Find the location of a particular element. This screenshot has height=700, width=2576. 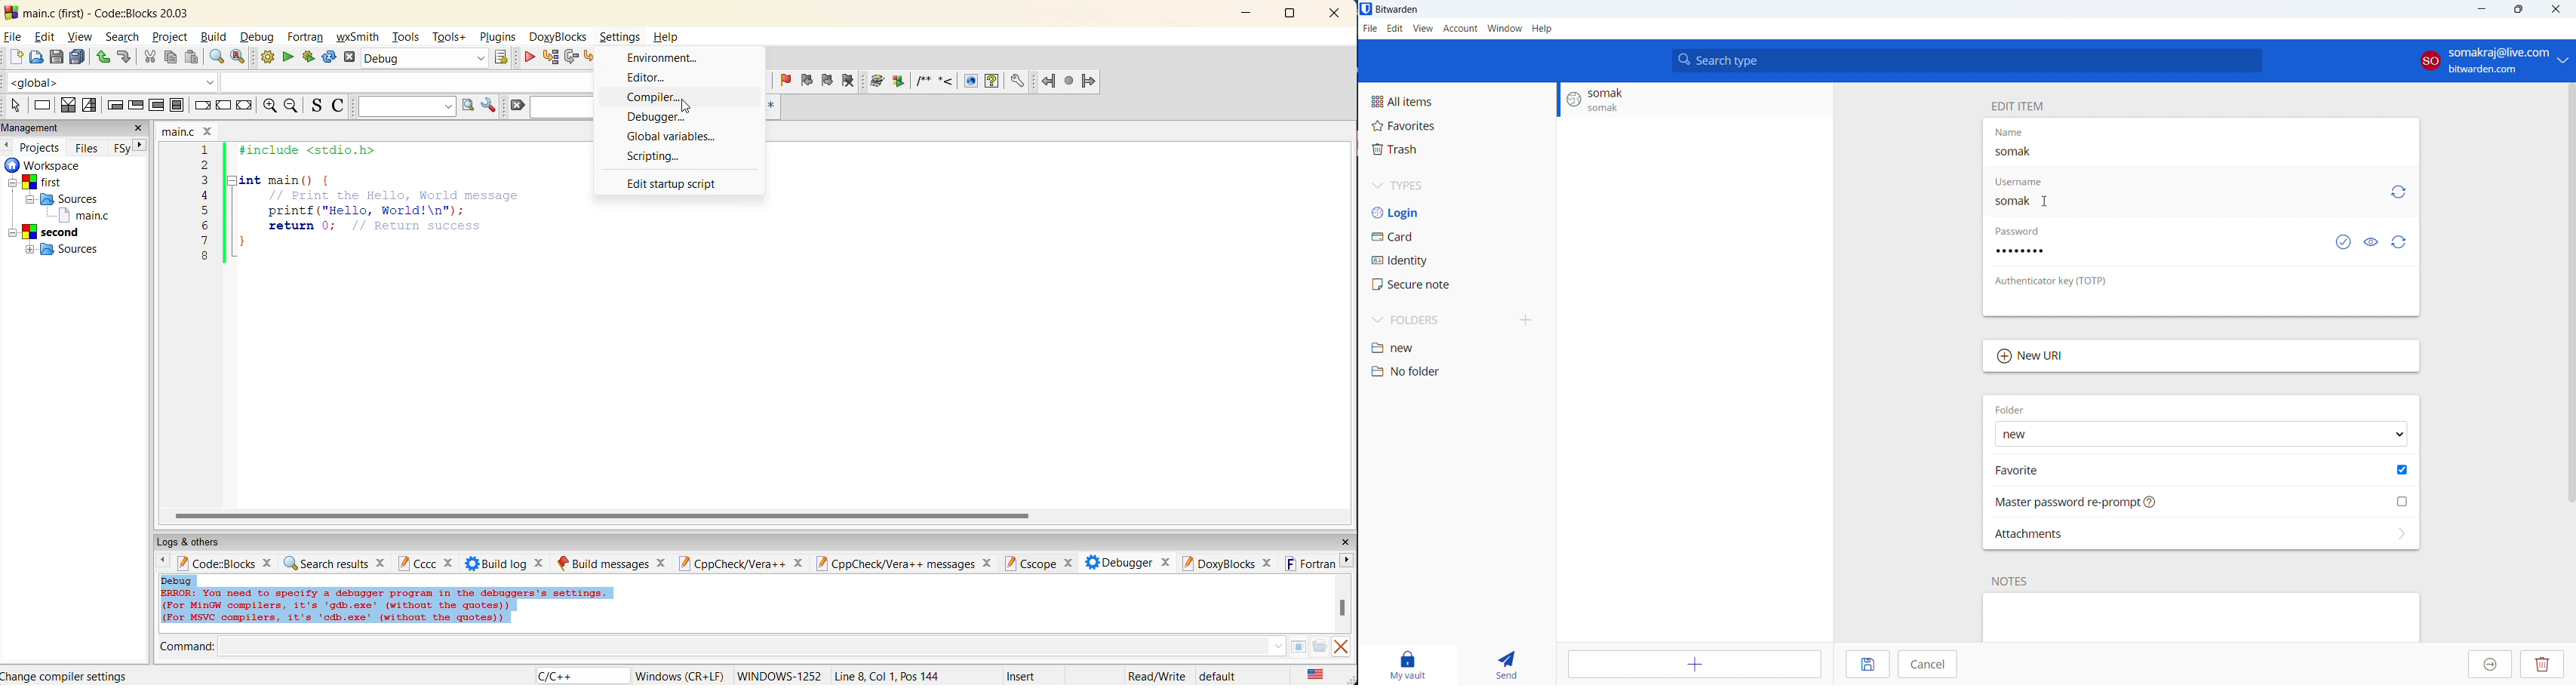

next bookmark is located at coordinates (827, 80).